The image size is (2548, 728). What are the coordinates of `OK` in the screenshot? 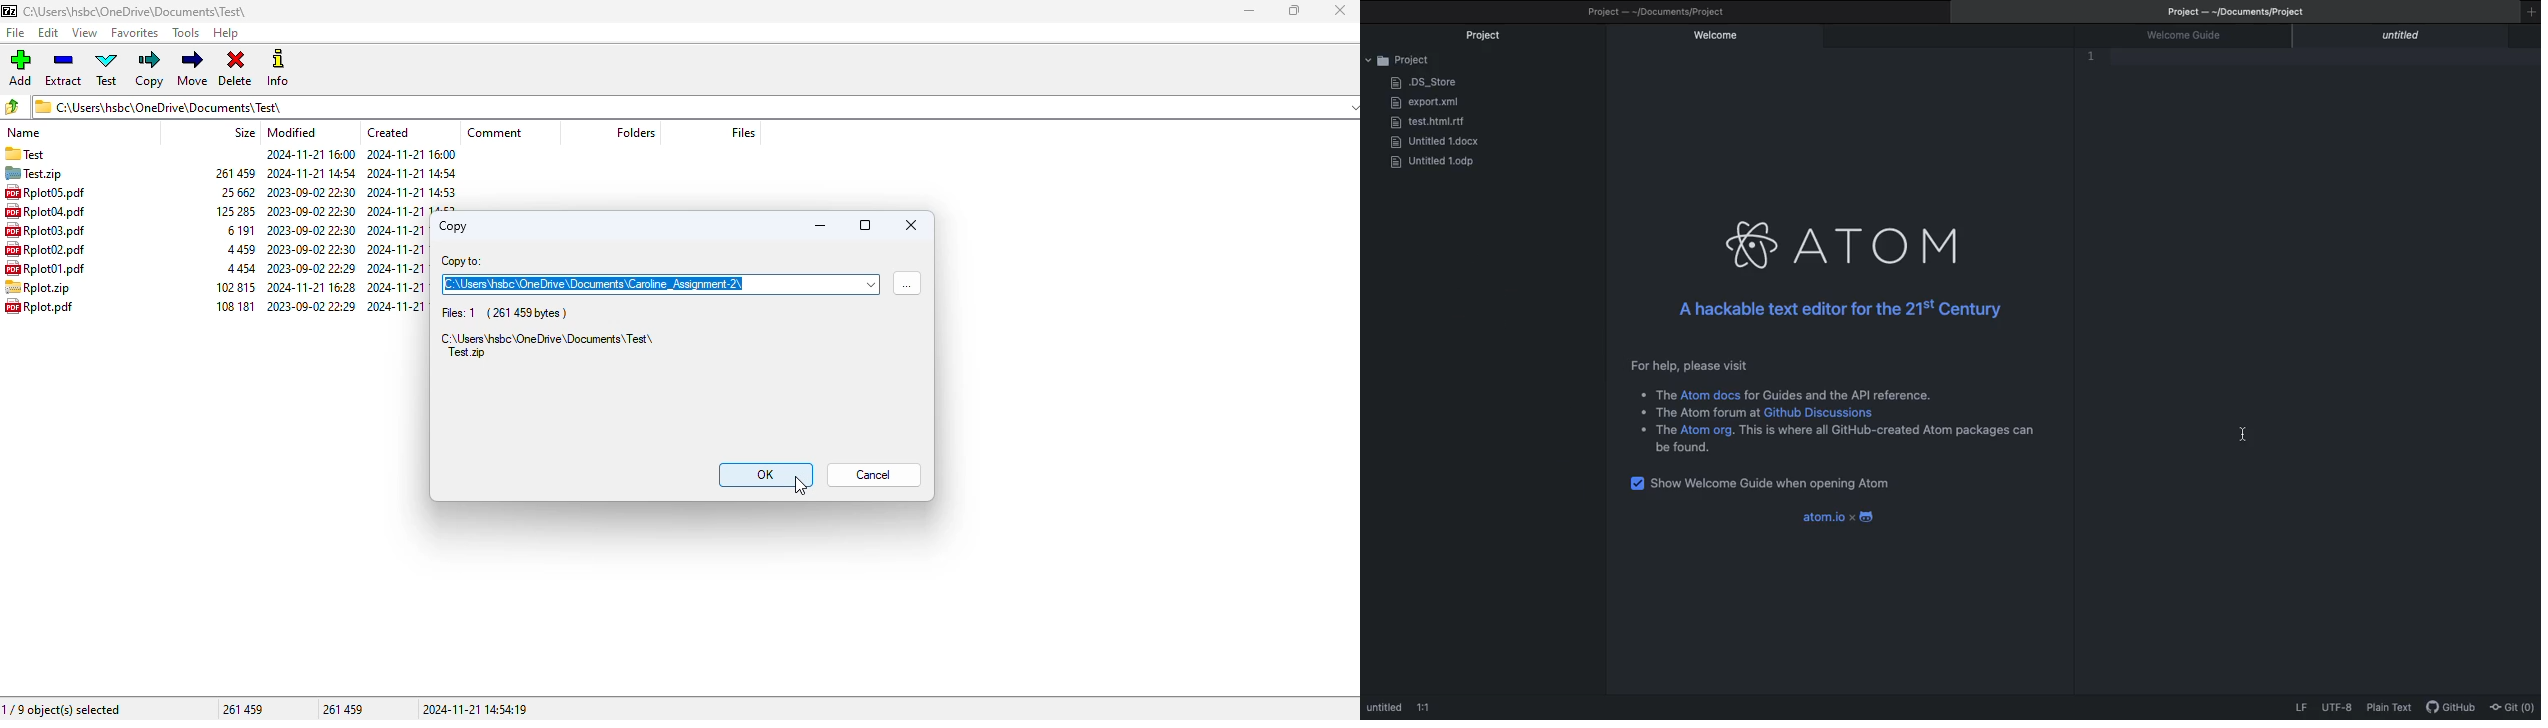 It's located at (766, 475).